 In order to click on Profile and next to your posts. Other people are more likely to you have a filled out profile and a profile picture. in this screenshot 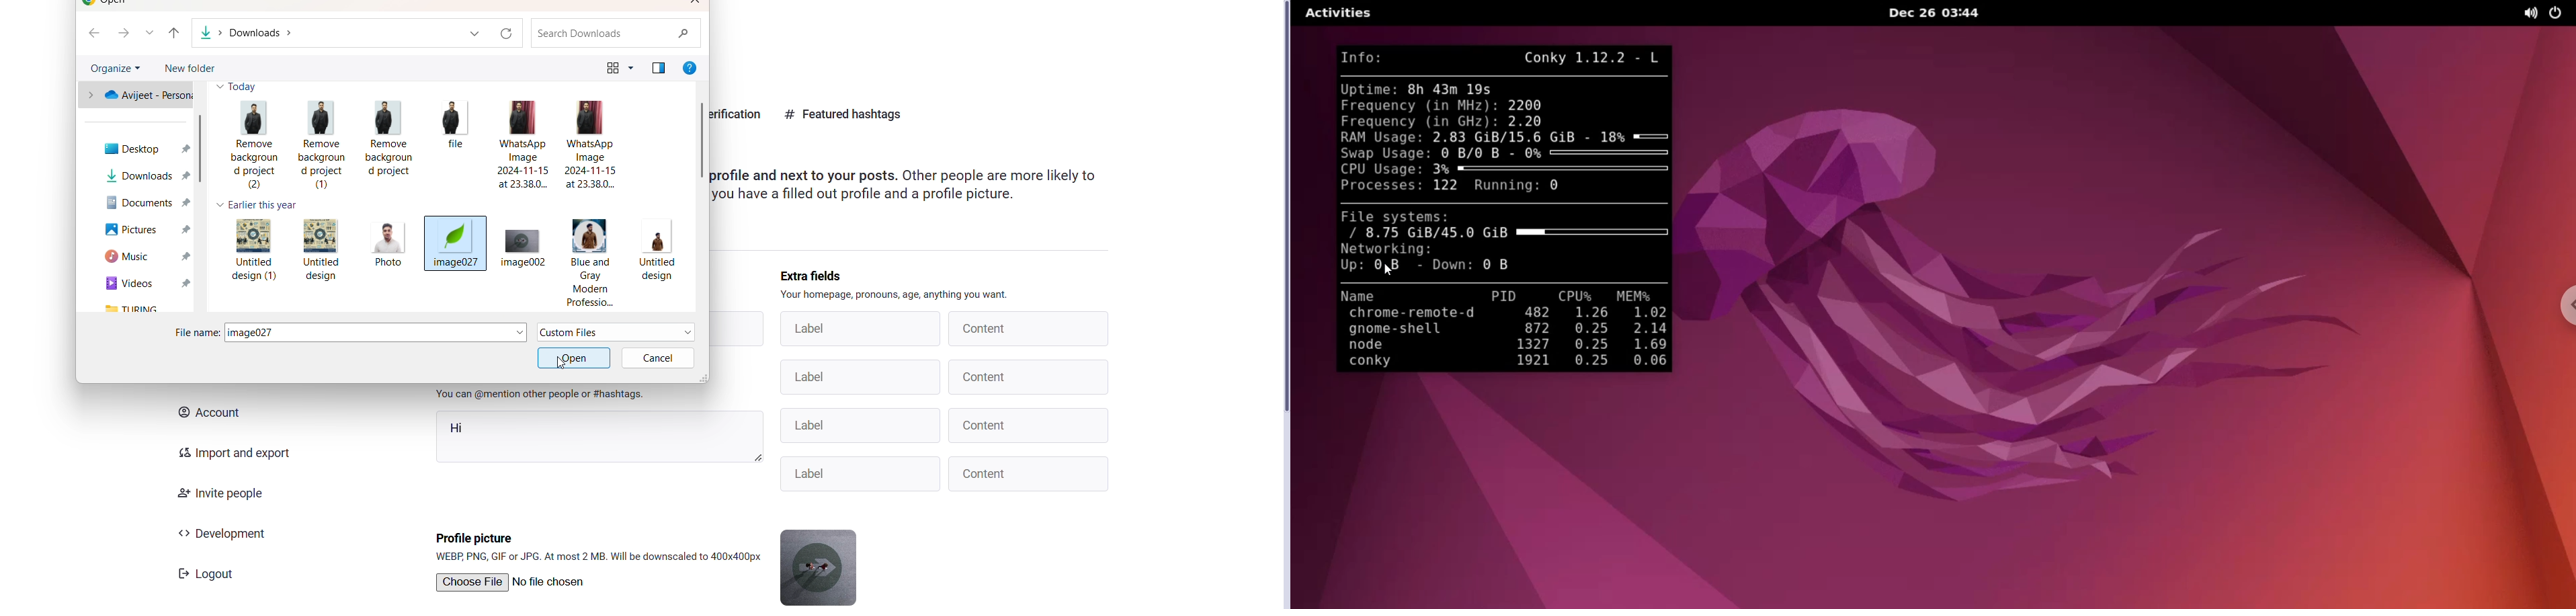, I will do `click(925, 188)`.